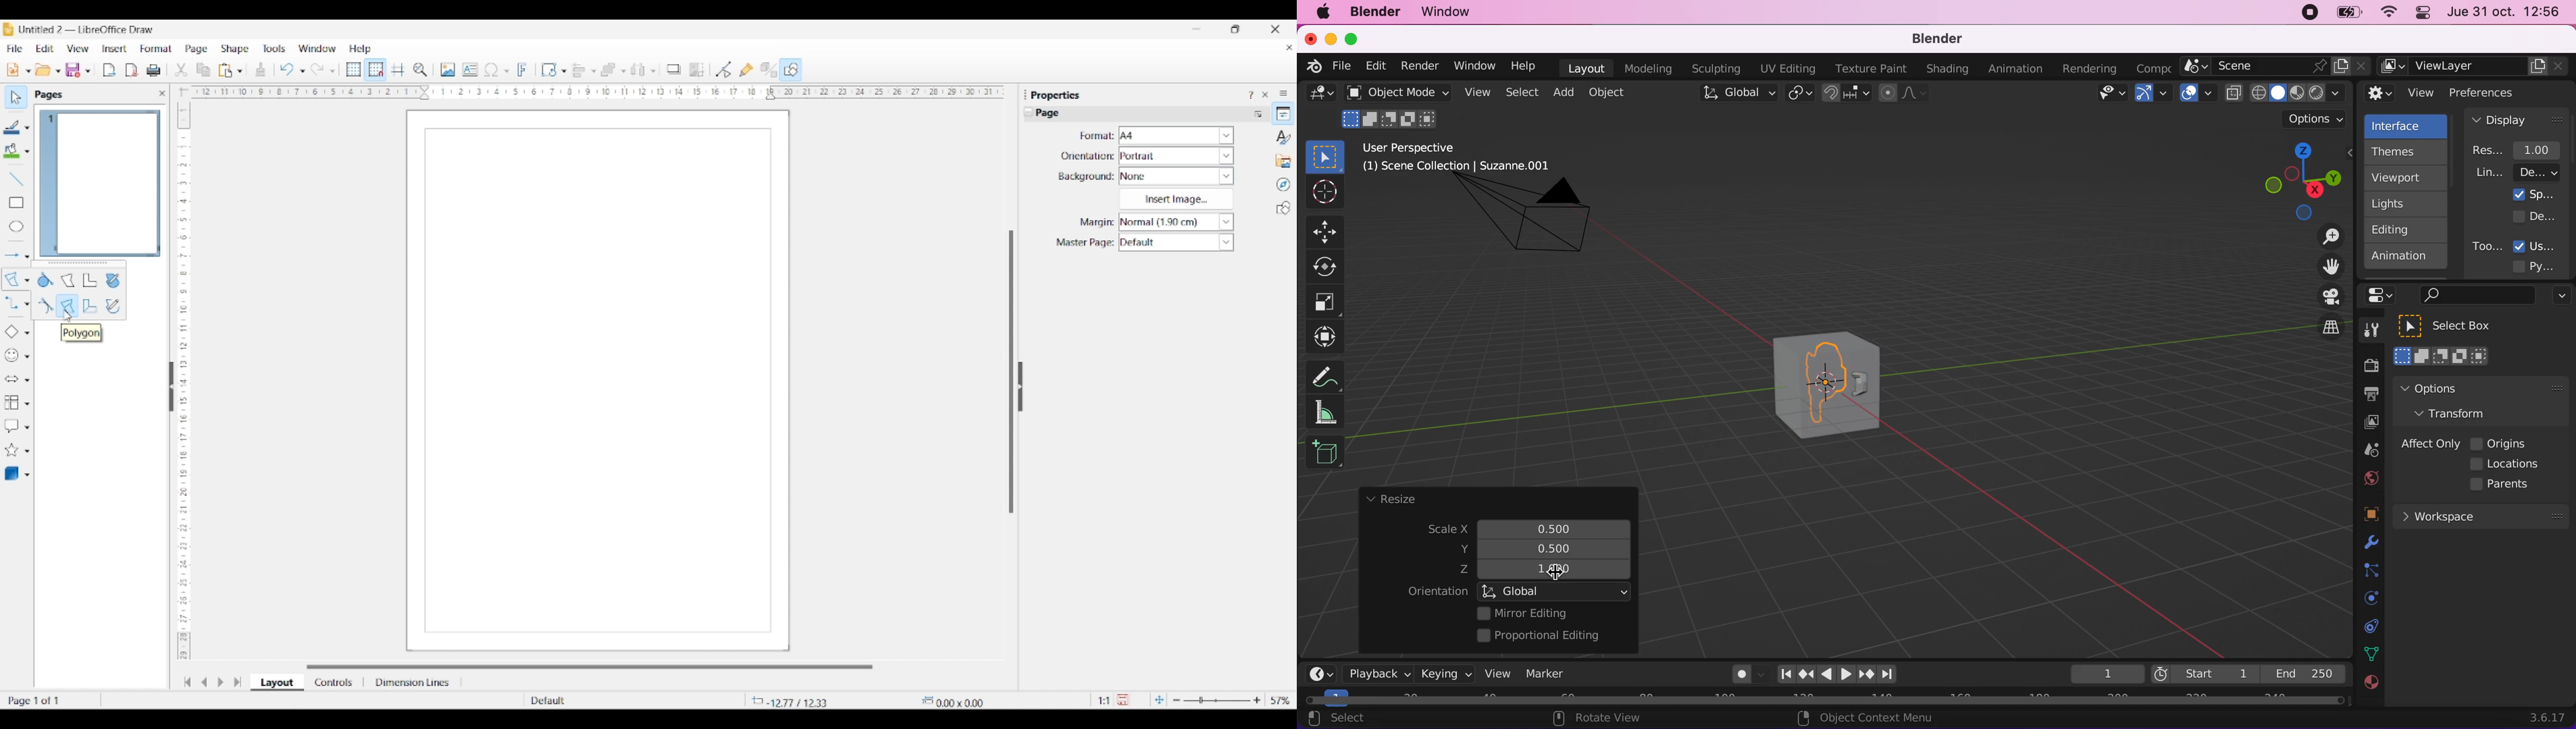  I want to click on Select, so click(16, 97).